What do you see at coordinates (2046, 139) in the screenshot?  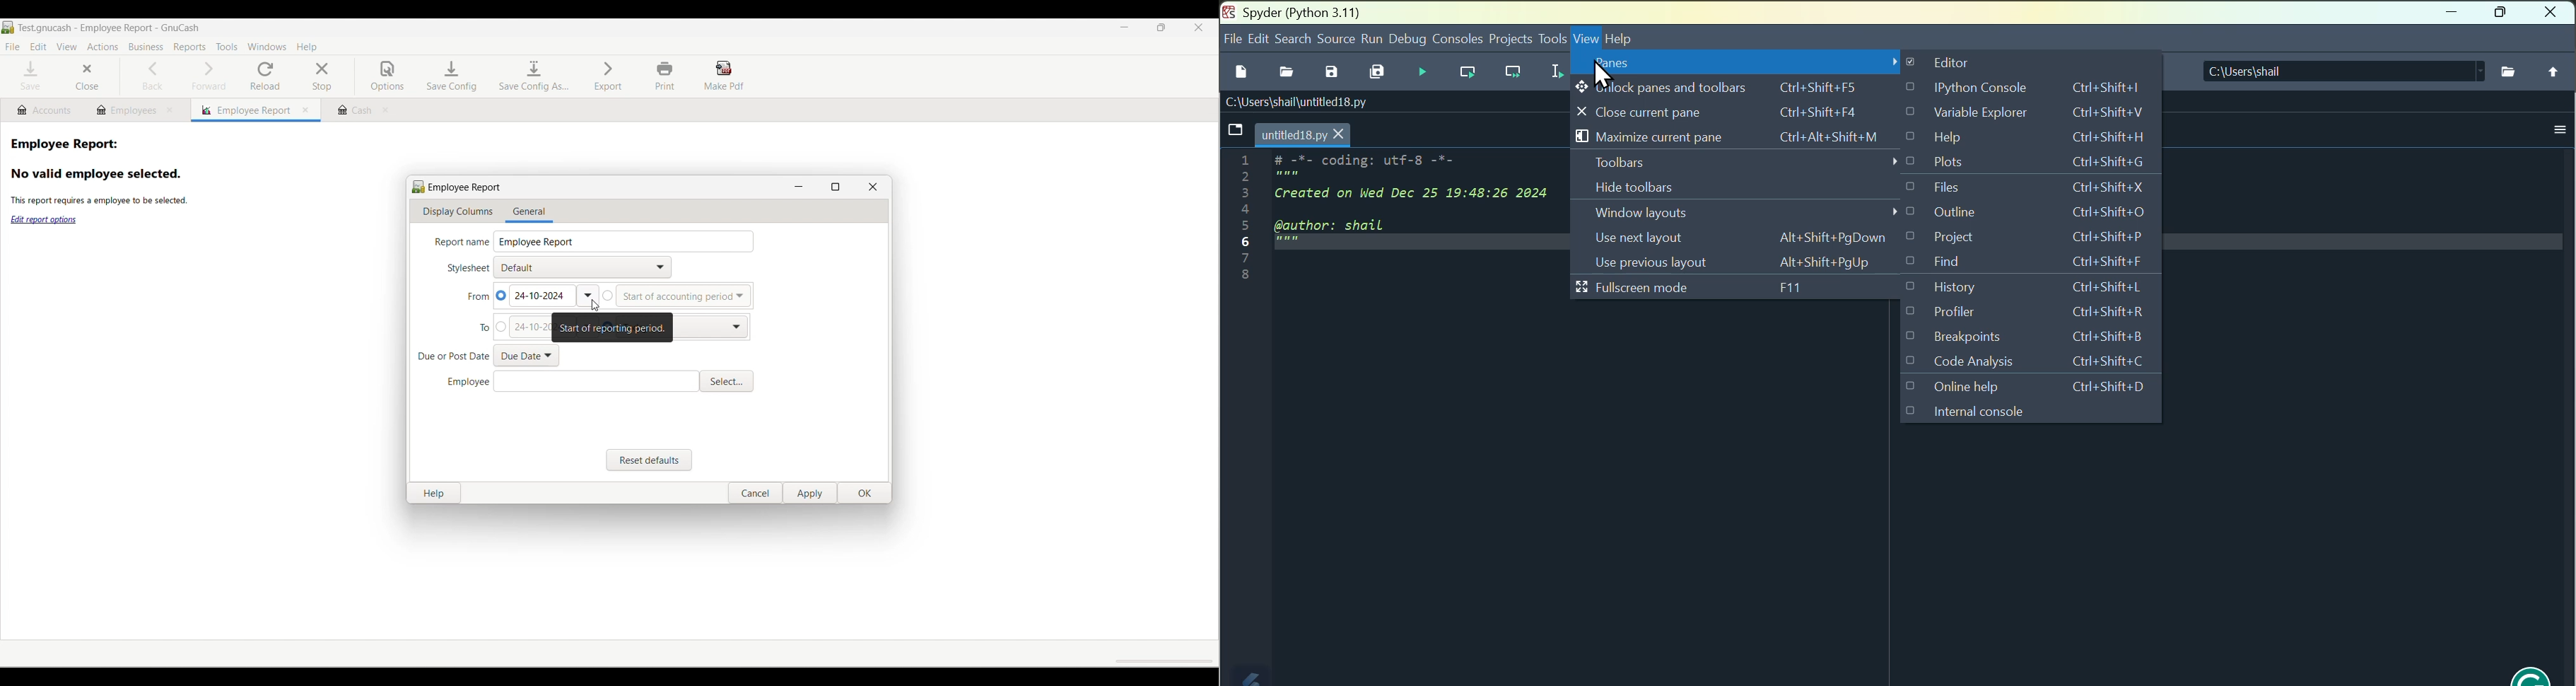 I see `Help` at bounding box center [2046, 139].